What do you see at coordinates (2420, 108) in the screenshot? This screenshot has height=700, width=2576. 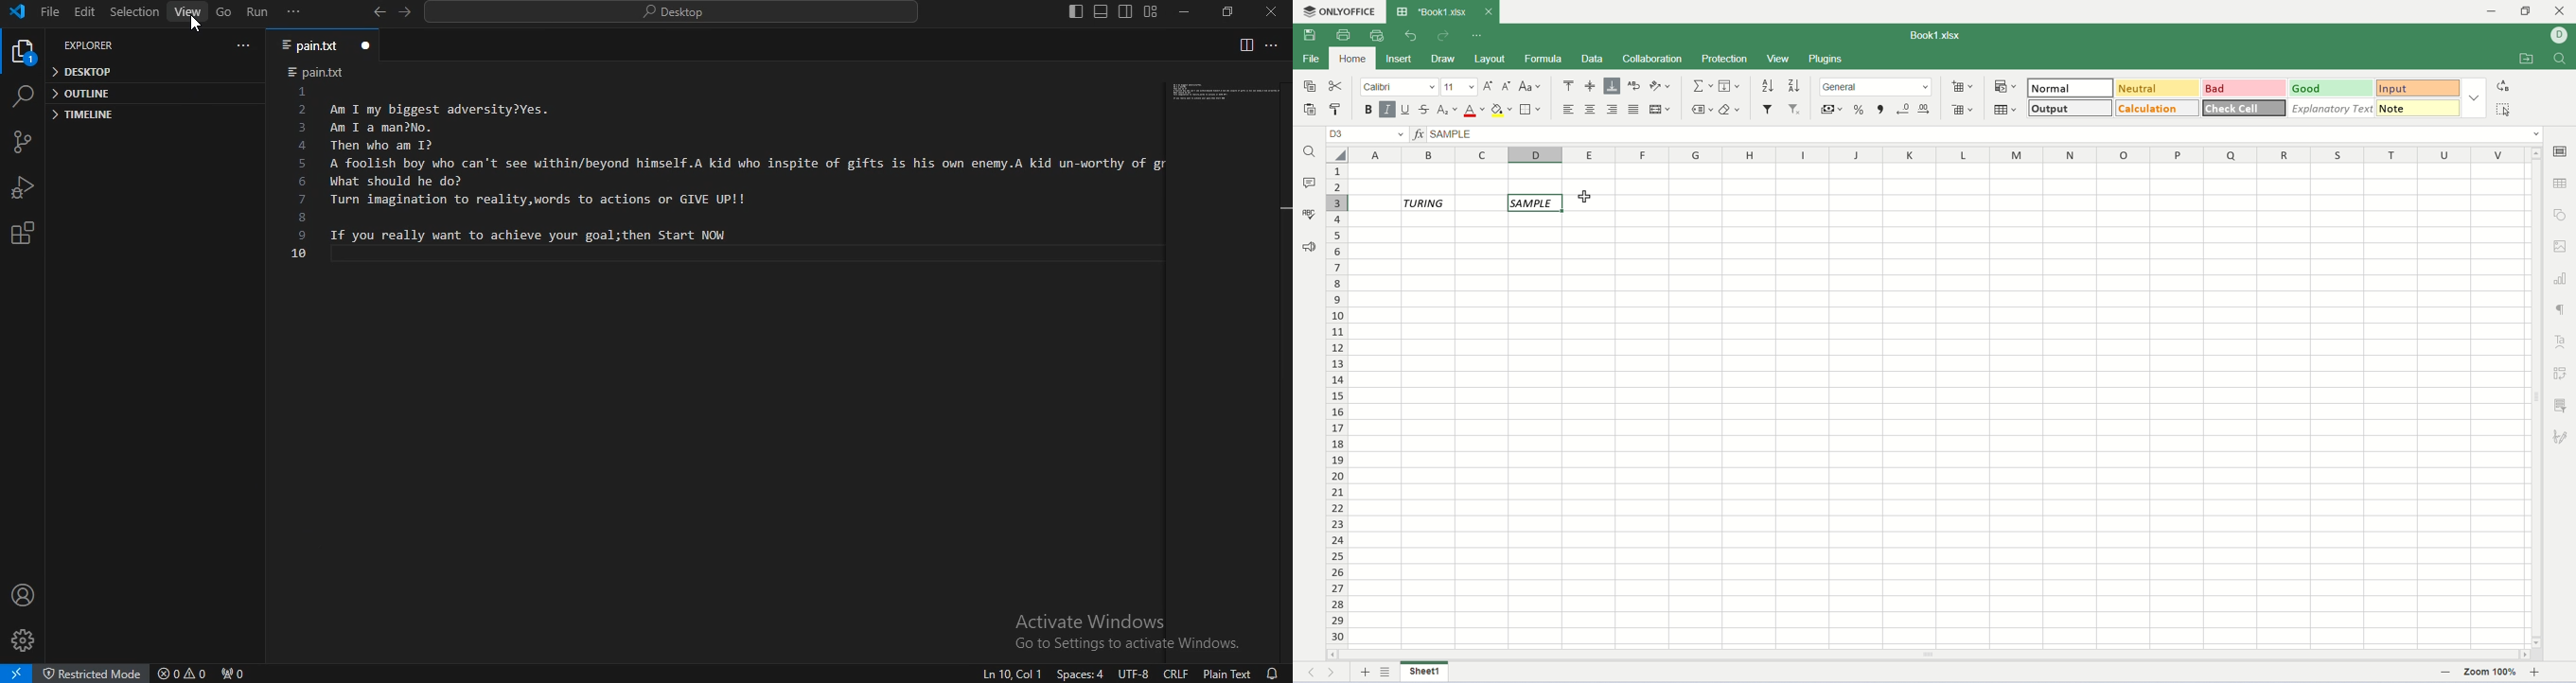 I see `note` at bounding box center [2420, 108].